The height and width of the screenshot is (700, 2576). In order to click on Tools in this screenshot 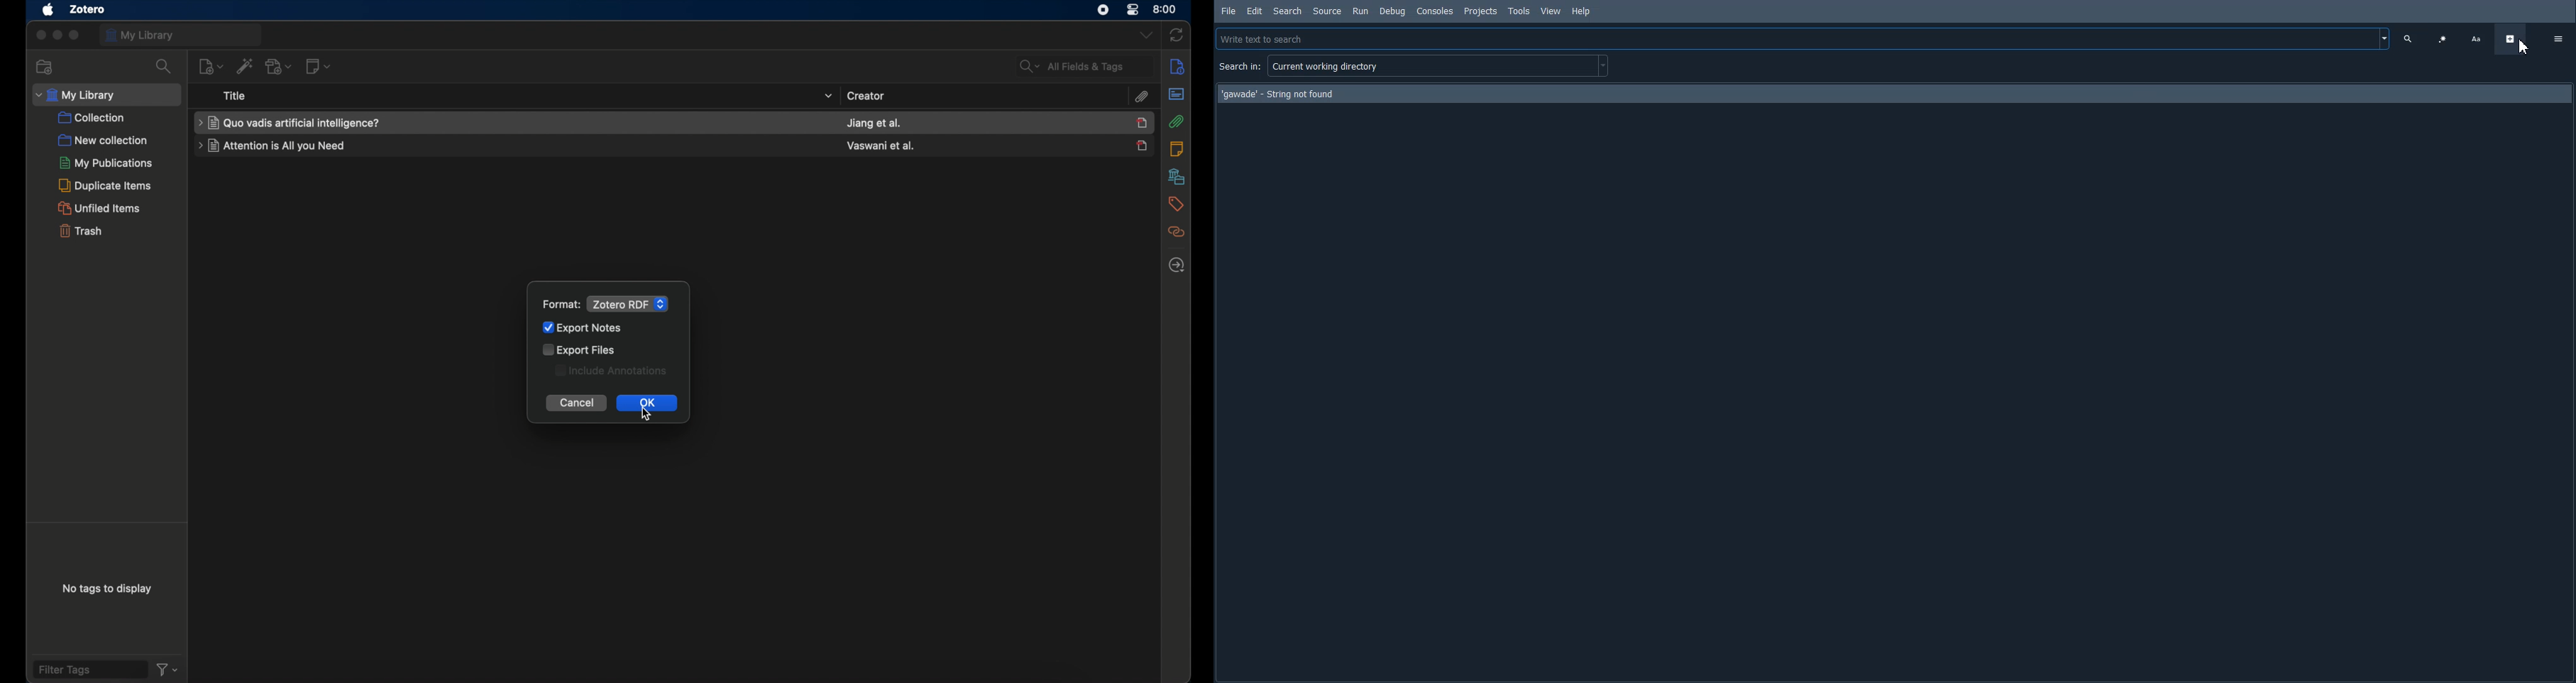, I will do `click(1519, 11)`.